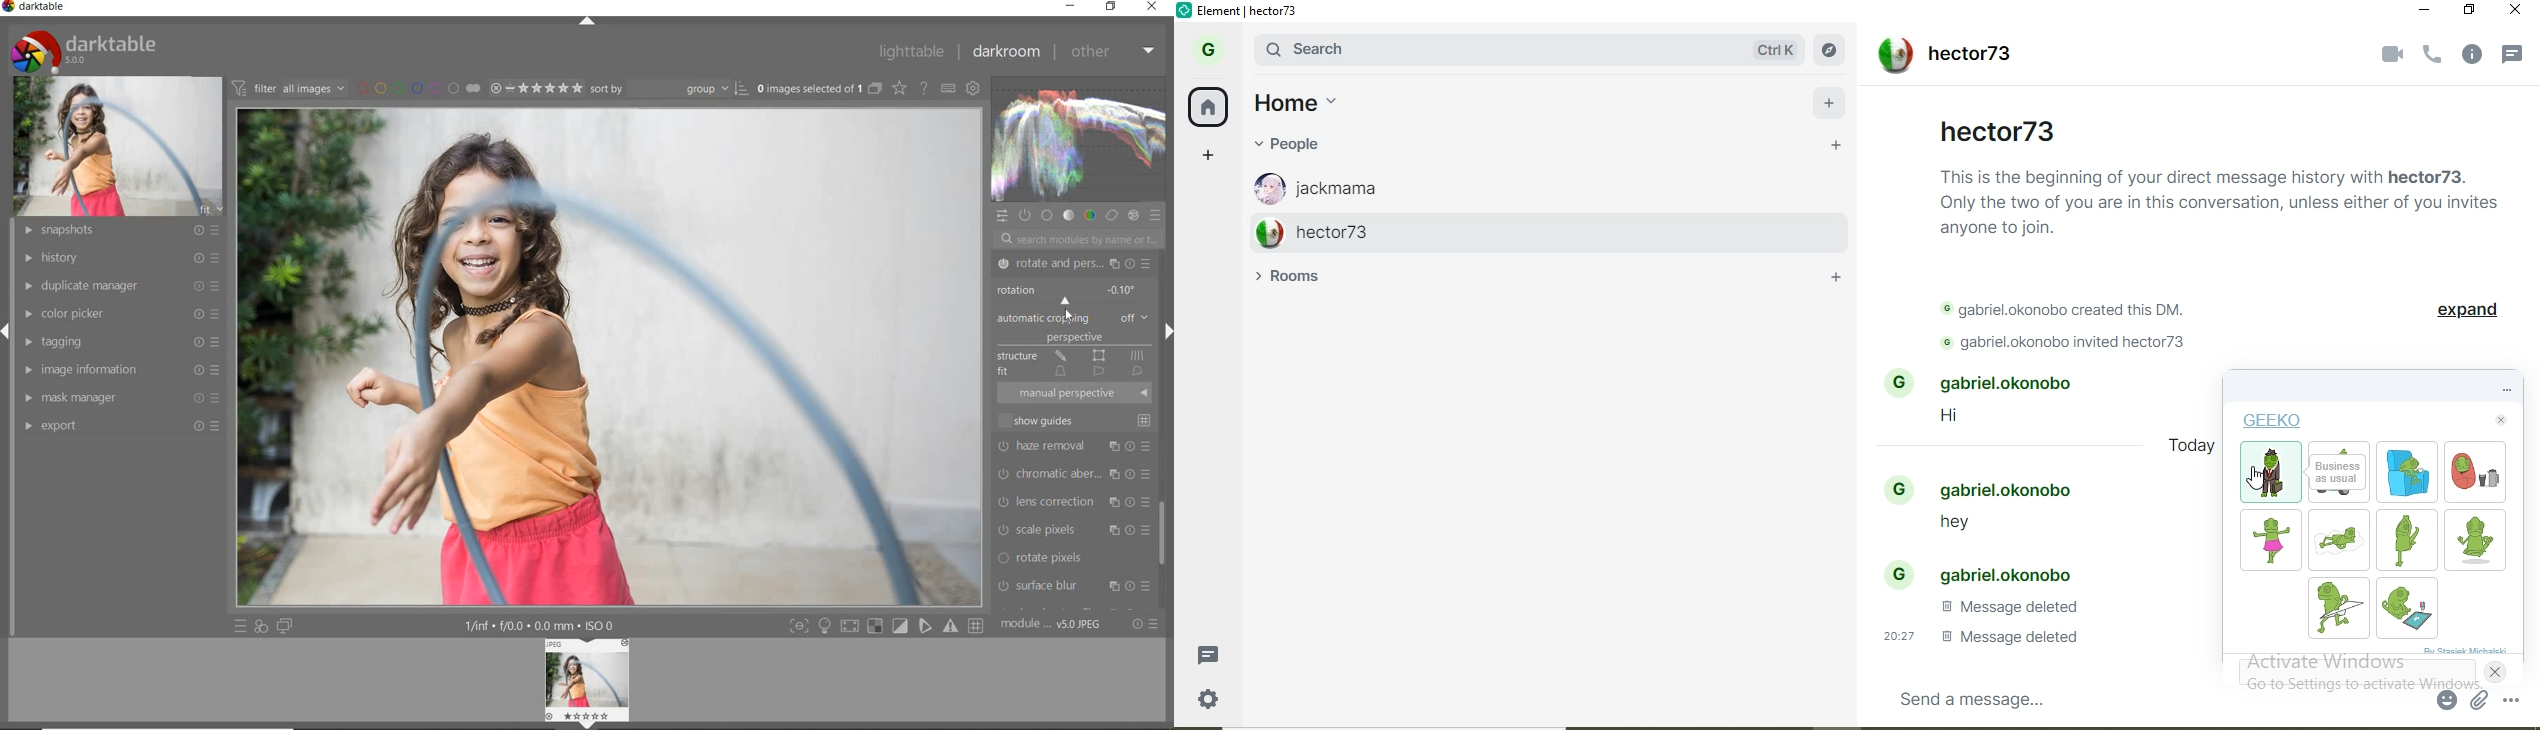  What do you see at coordinates (2008, 607) in the screenshot?
I see `text 4` at bounding box center [2008, 607].